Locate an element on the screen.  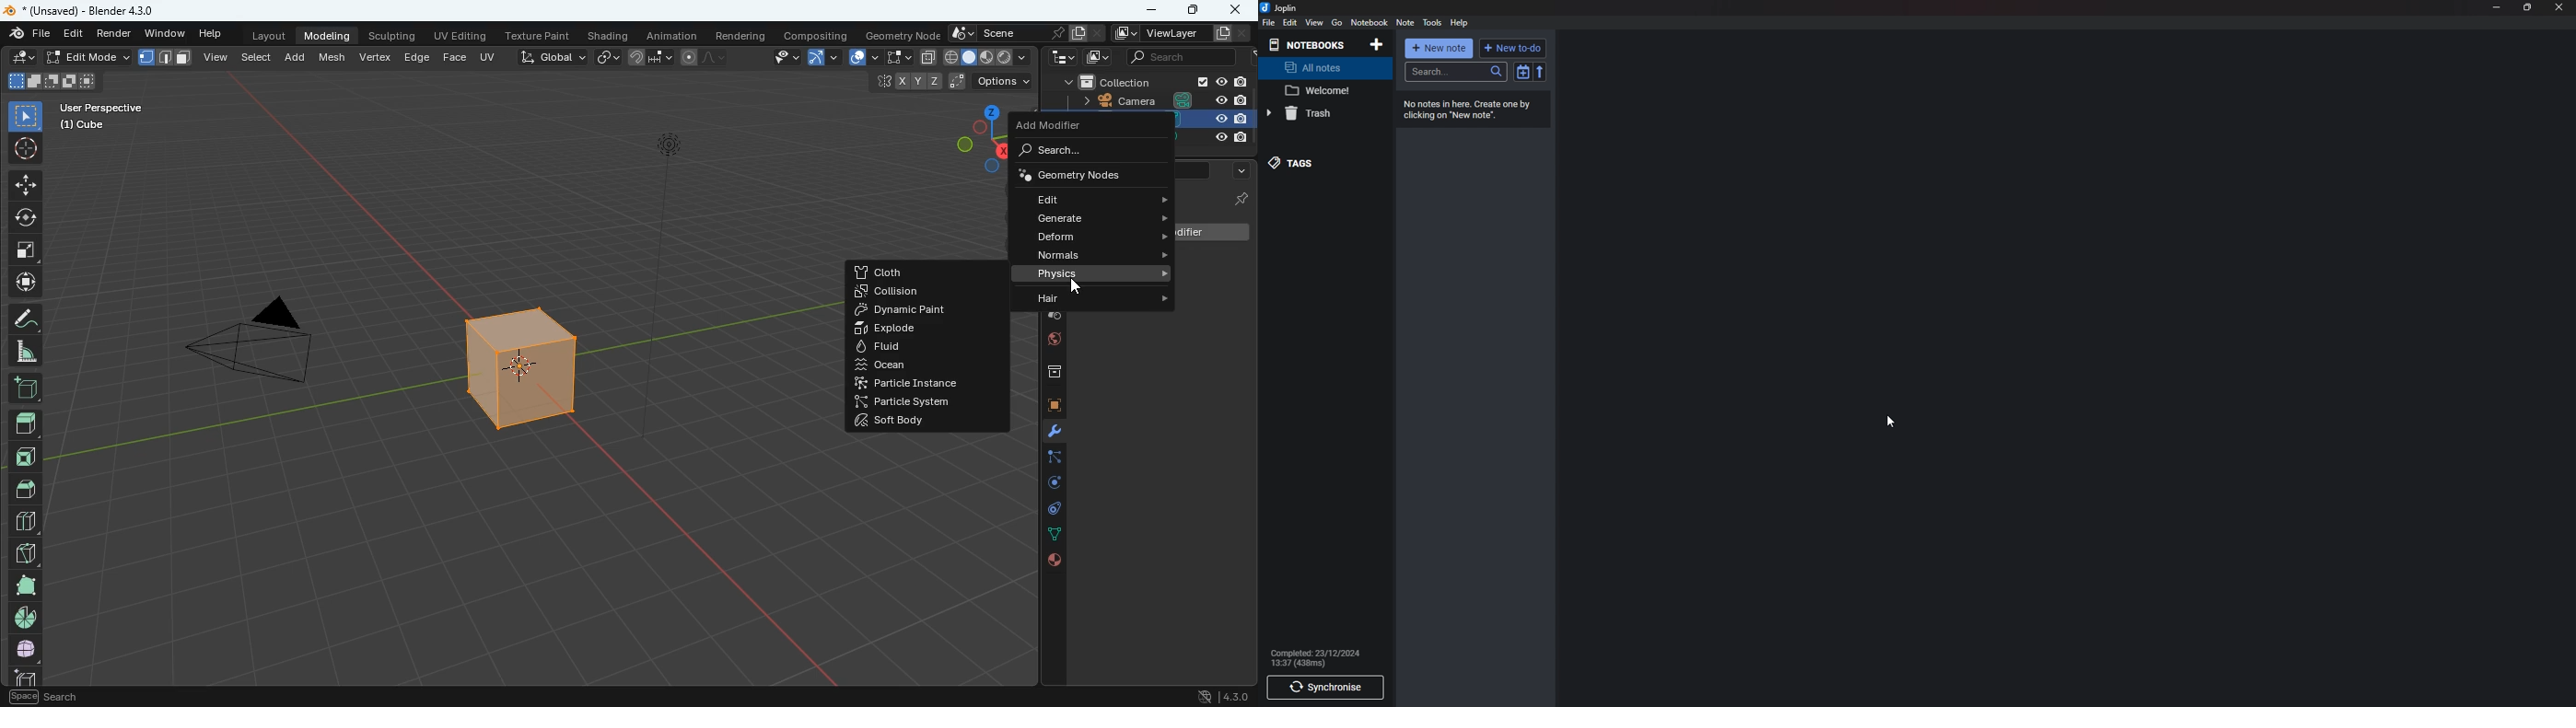
Completed: 23/12/2024
13:37 (438ms) is located at coordinates (1322, 659).